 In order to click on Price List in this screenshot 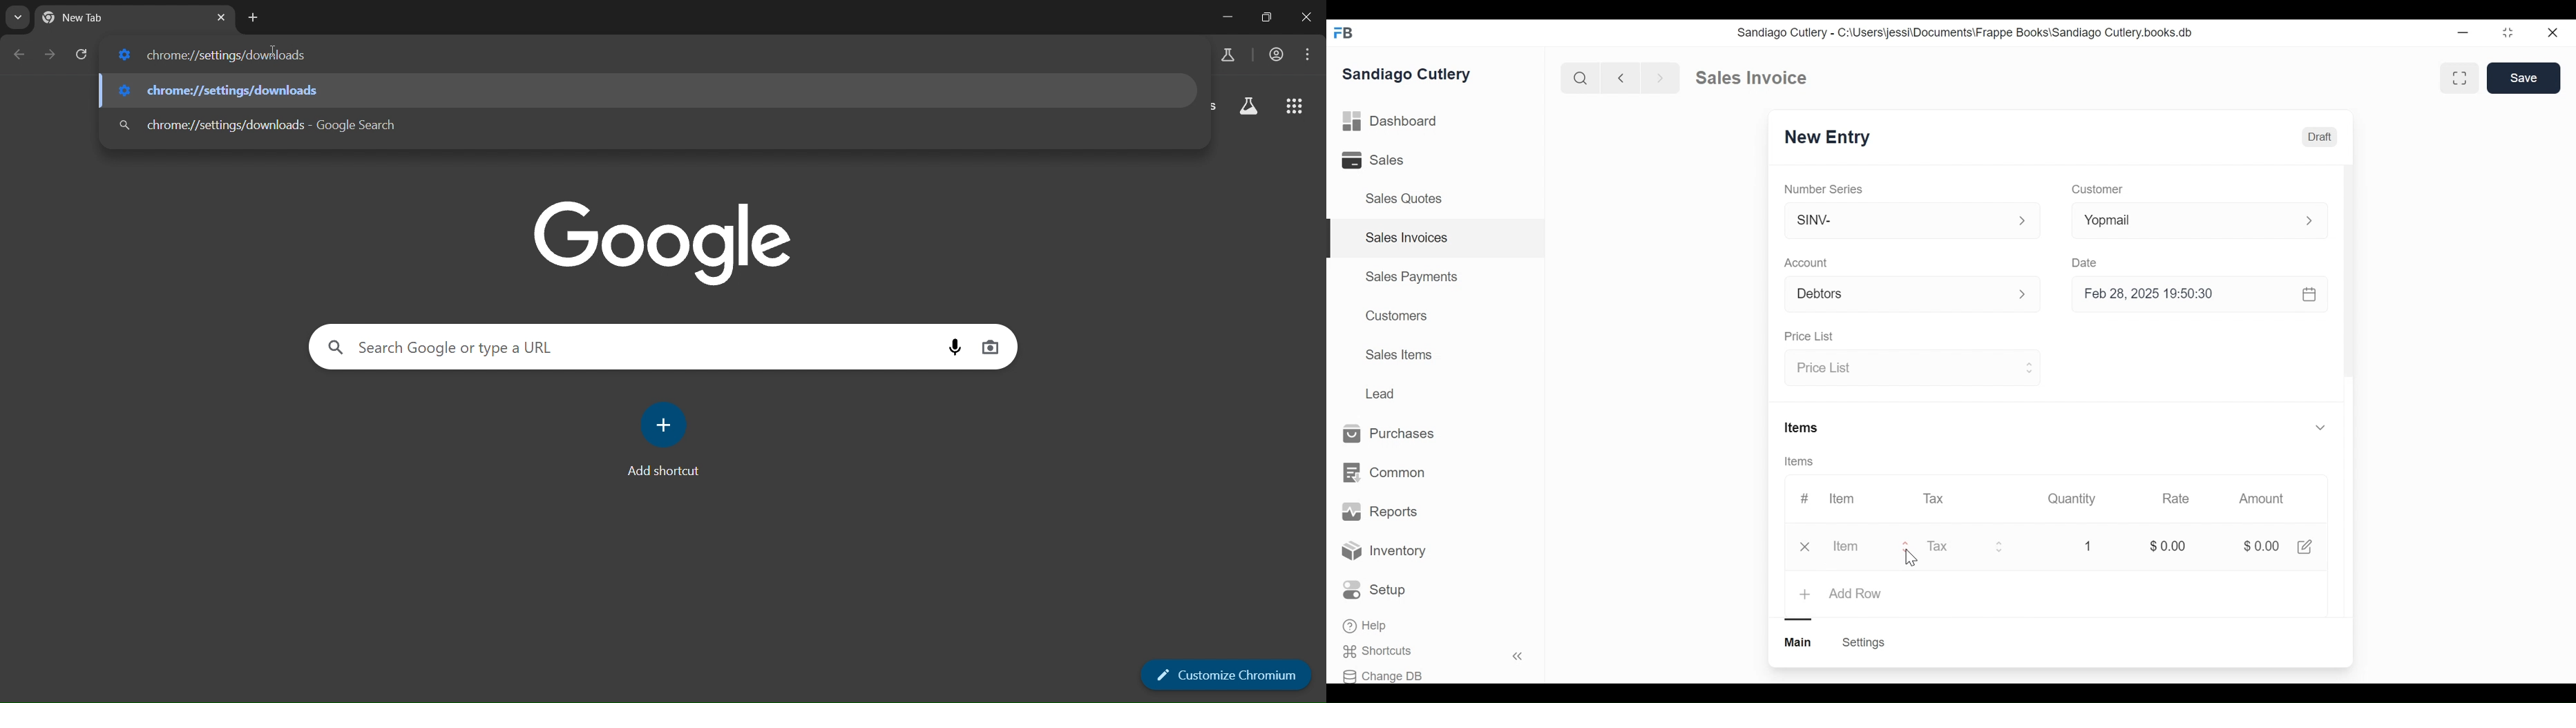, I will do `click(1812, 337)`.